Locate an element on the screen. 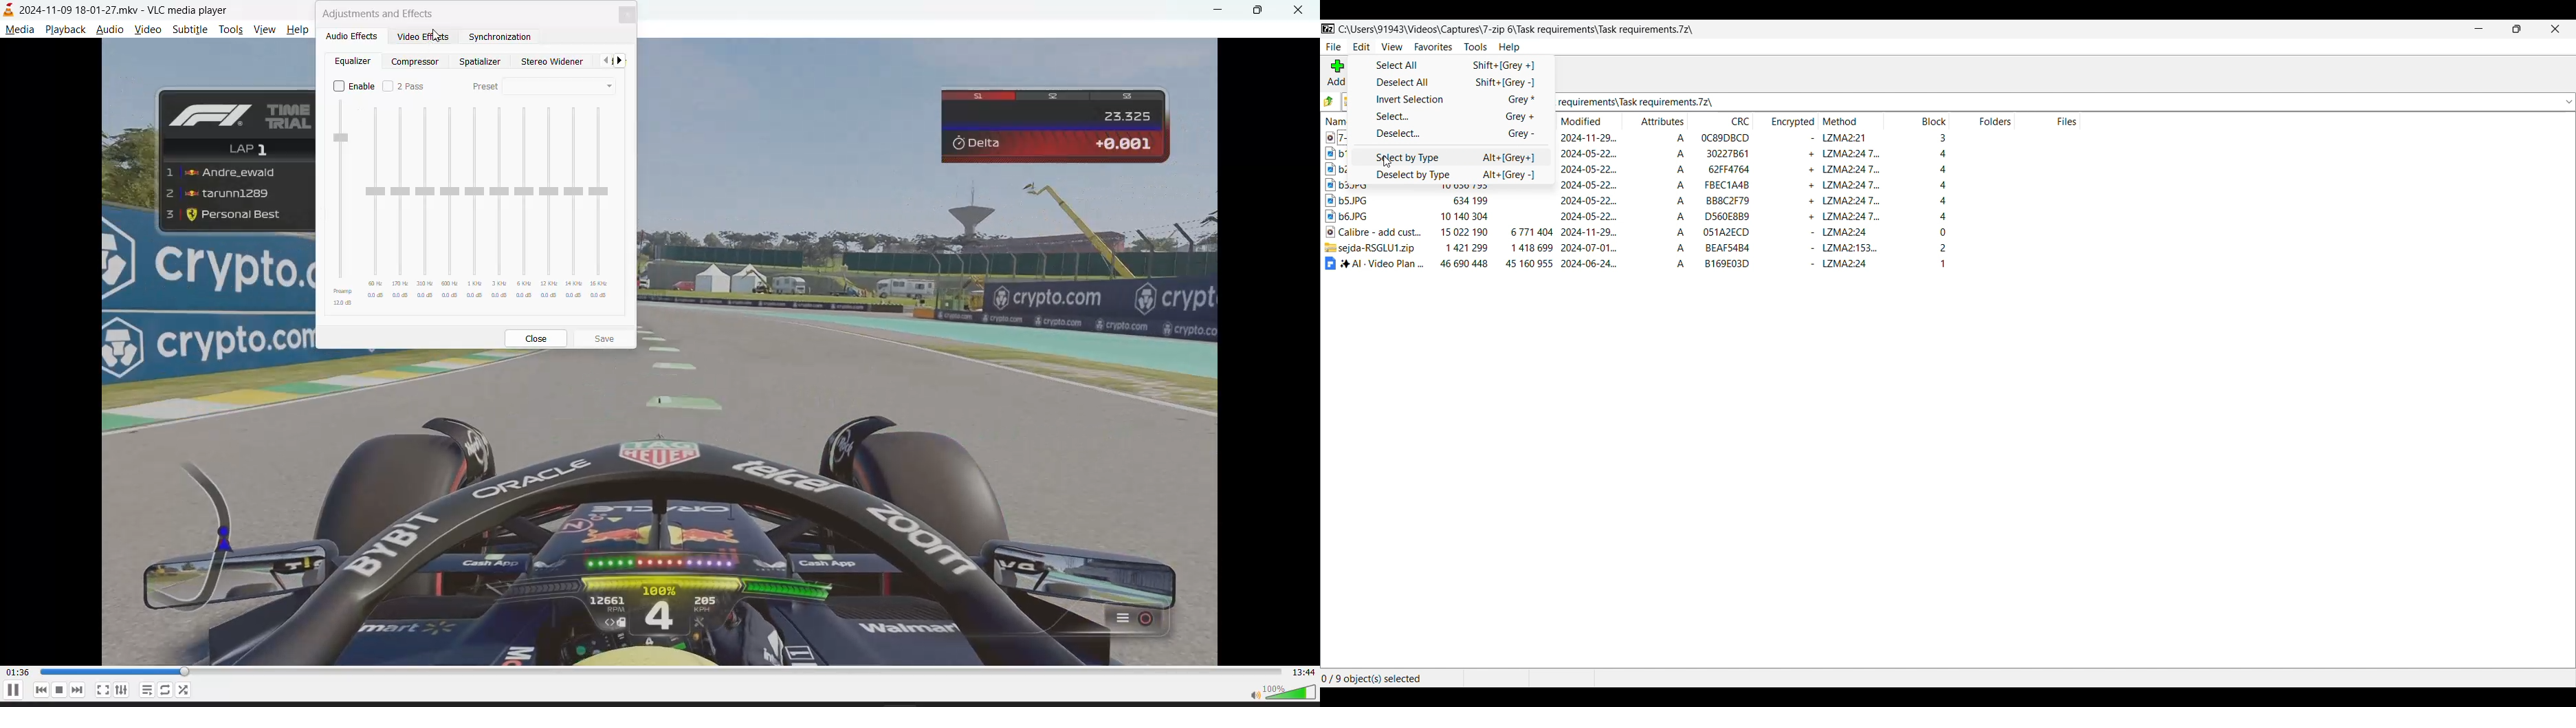 The height and width of the screenshot is (728, 2576). settings is located at coordinates (120, 689).